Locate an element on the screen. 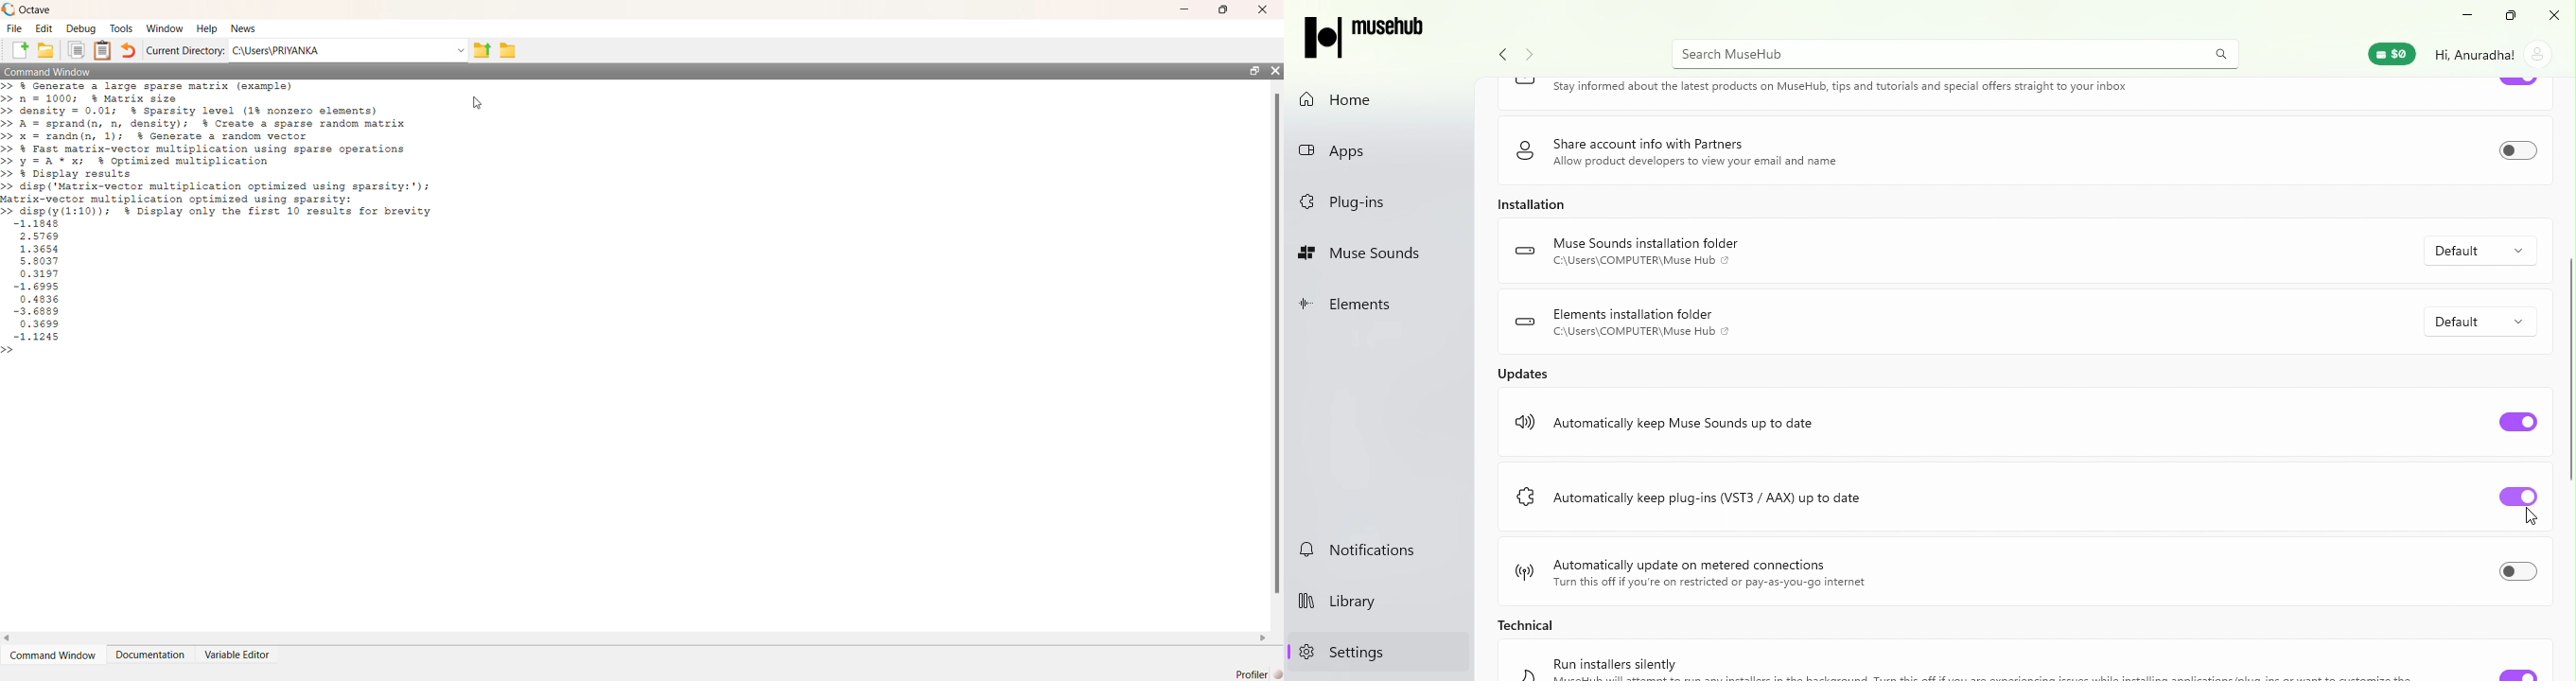  Installation is located at coordinates (1532, 203).